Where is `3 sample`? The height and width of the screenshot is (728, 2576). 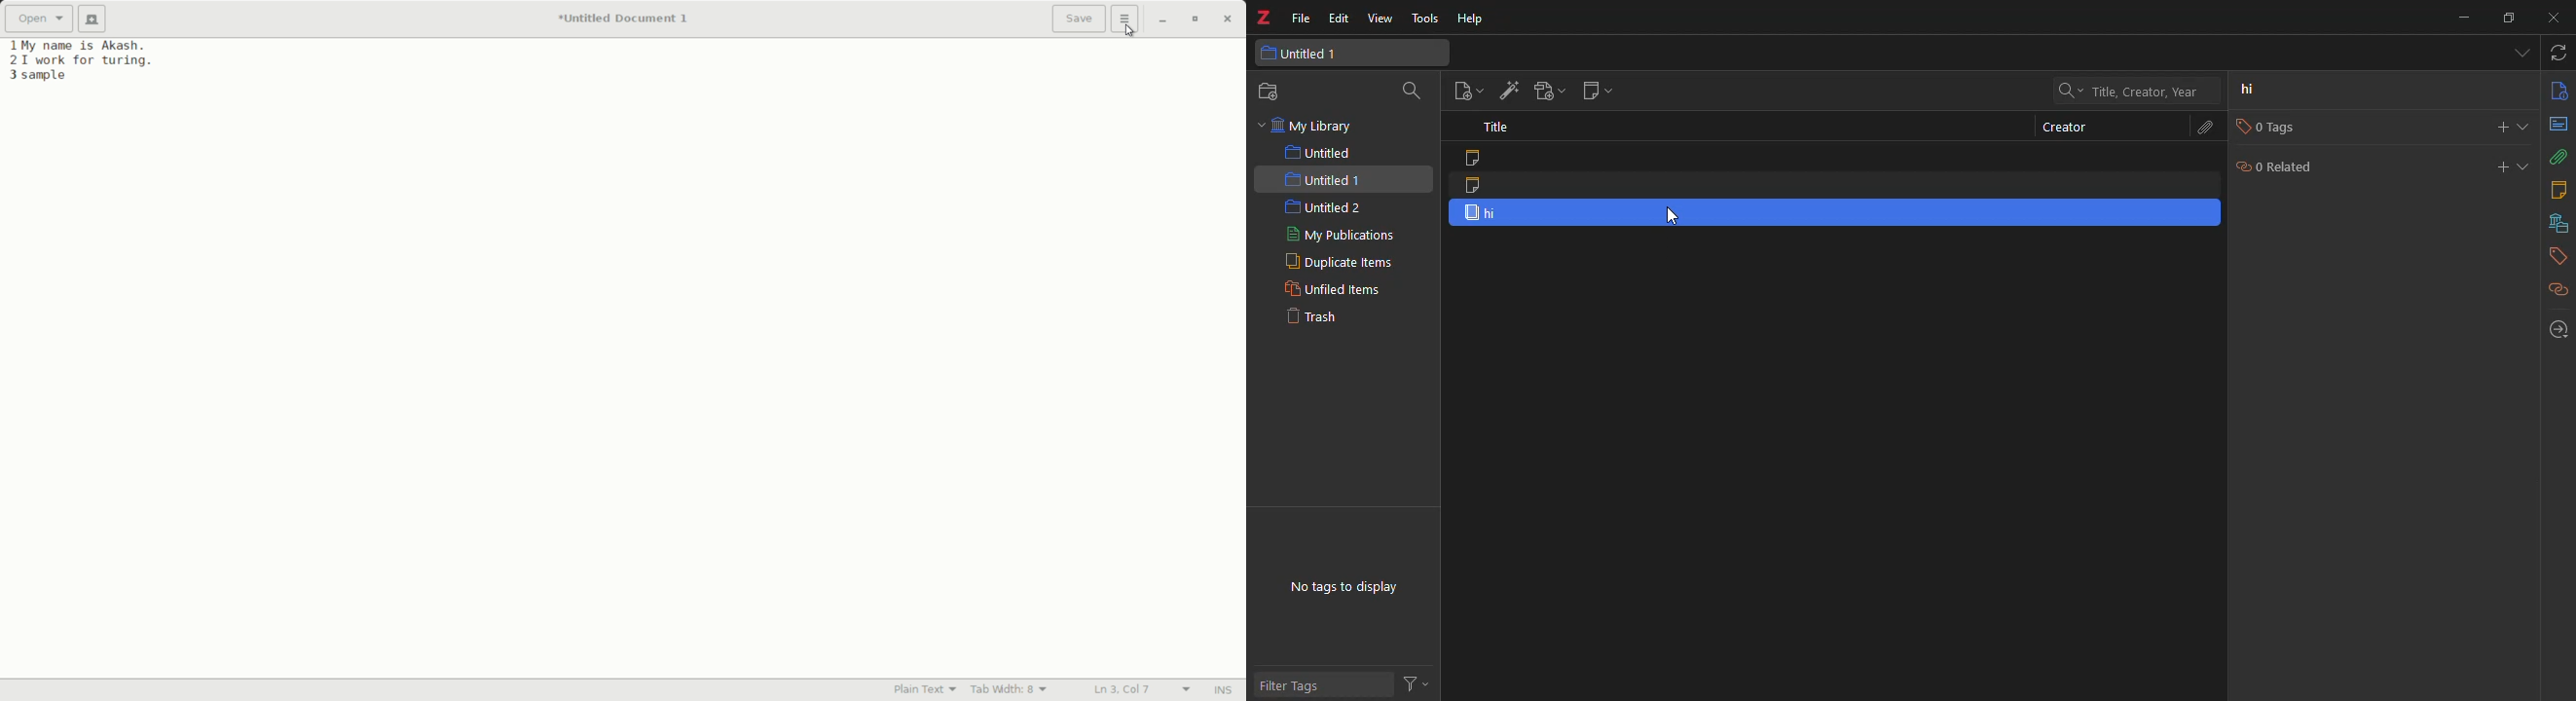
3 sample is located at coordinates (38, 76).